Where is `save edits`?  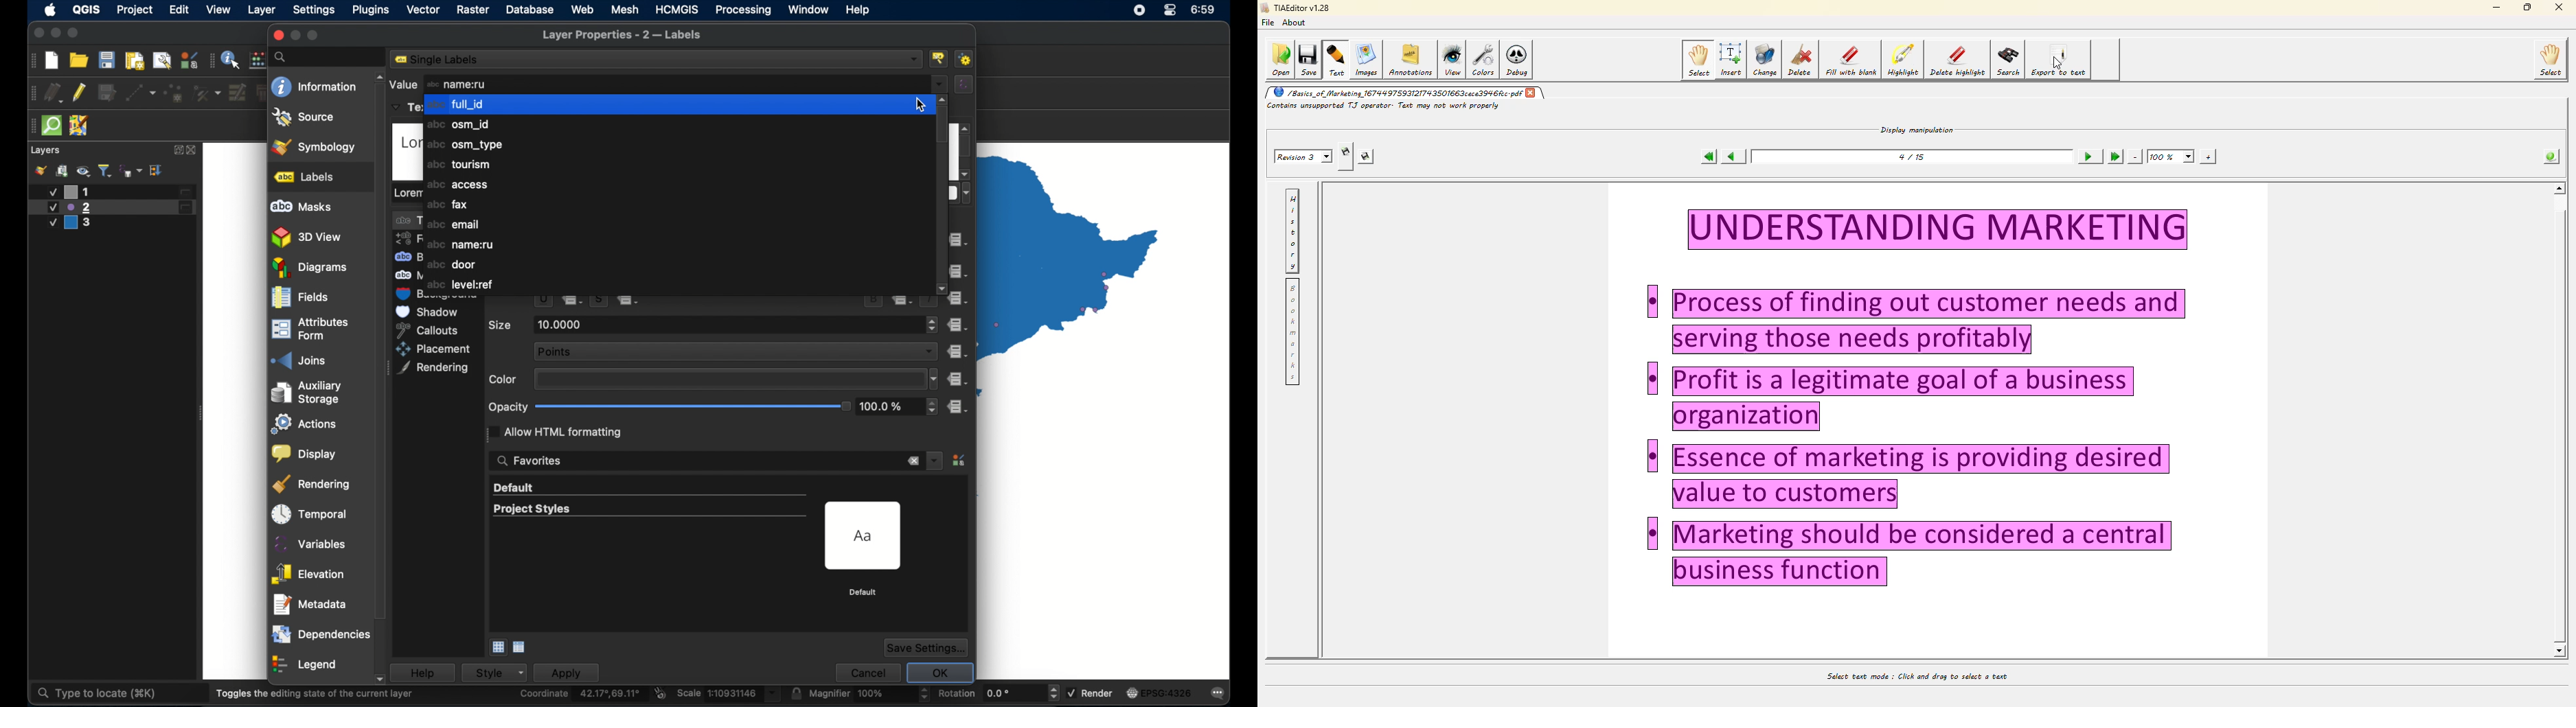
save edits is located at coordinates (107, 92).